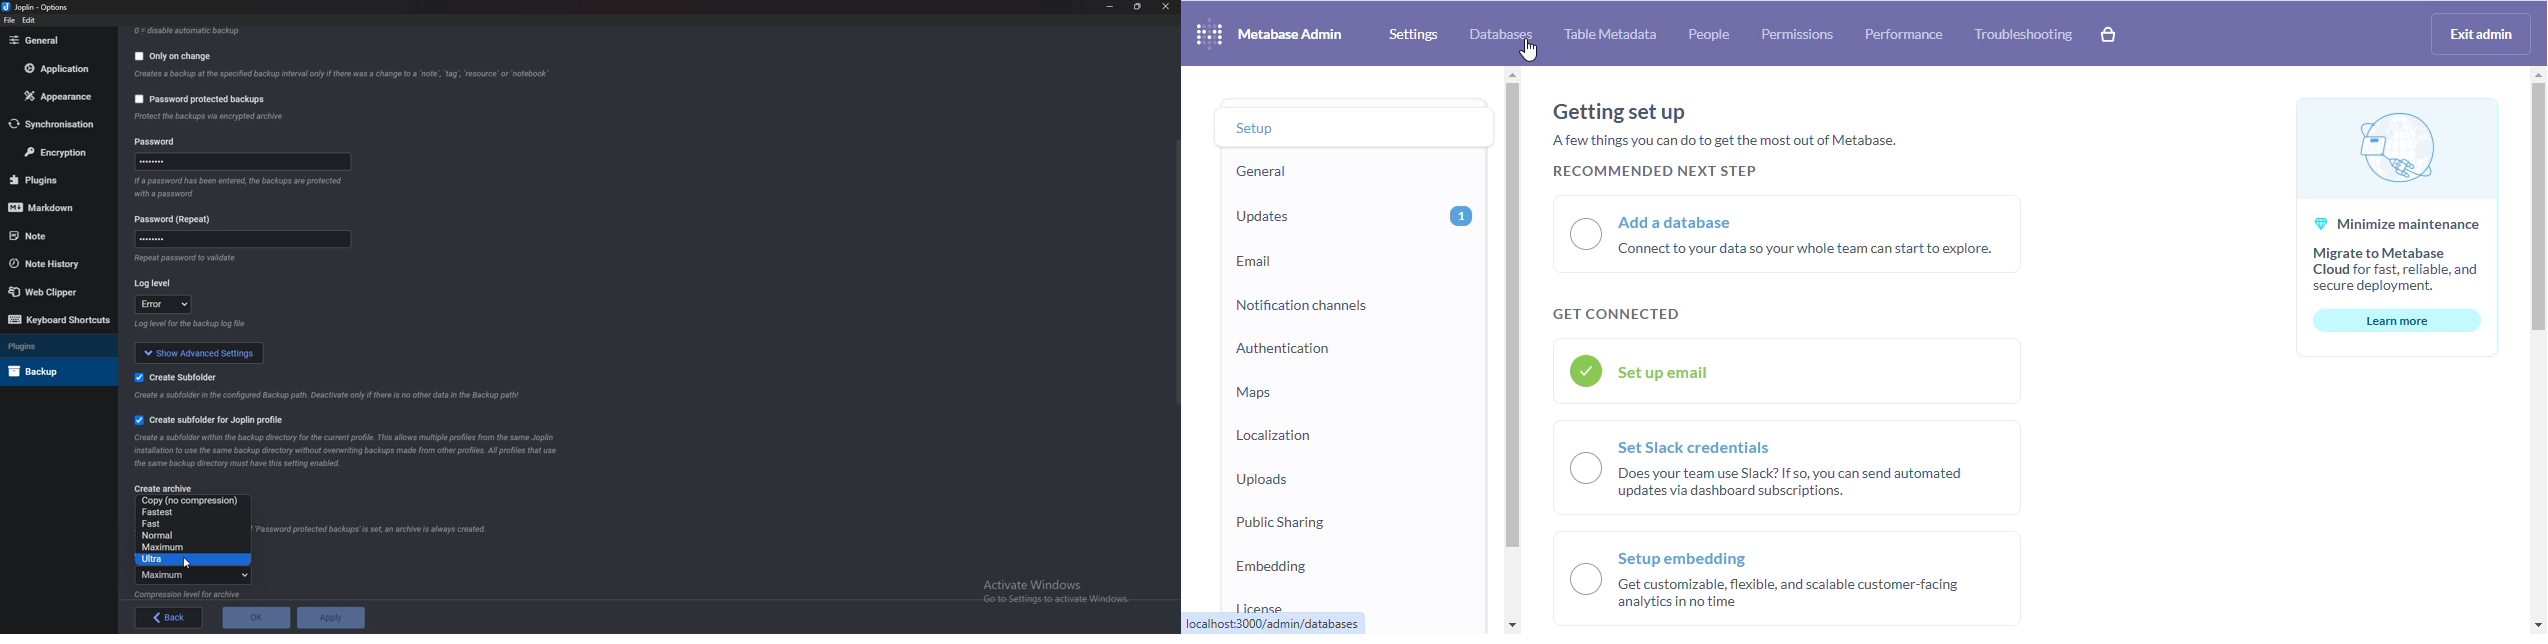 This screenshot has height=644, width=2548. I want to click on Appearance, so click(62, 95).